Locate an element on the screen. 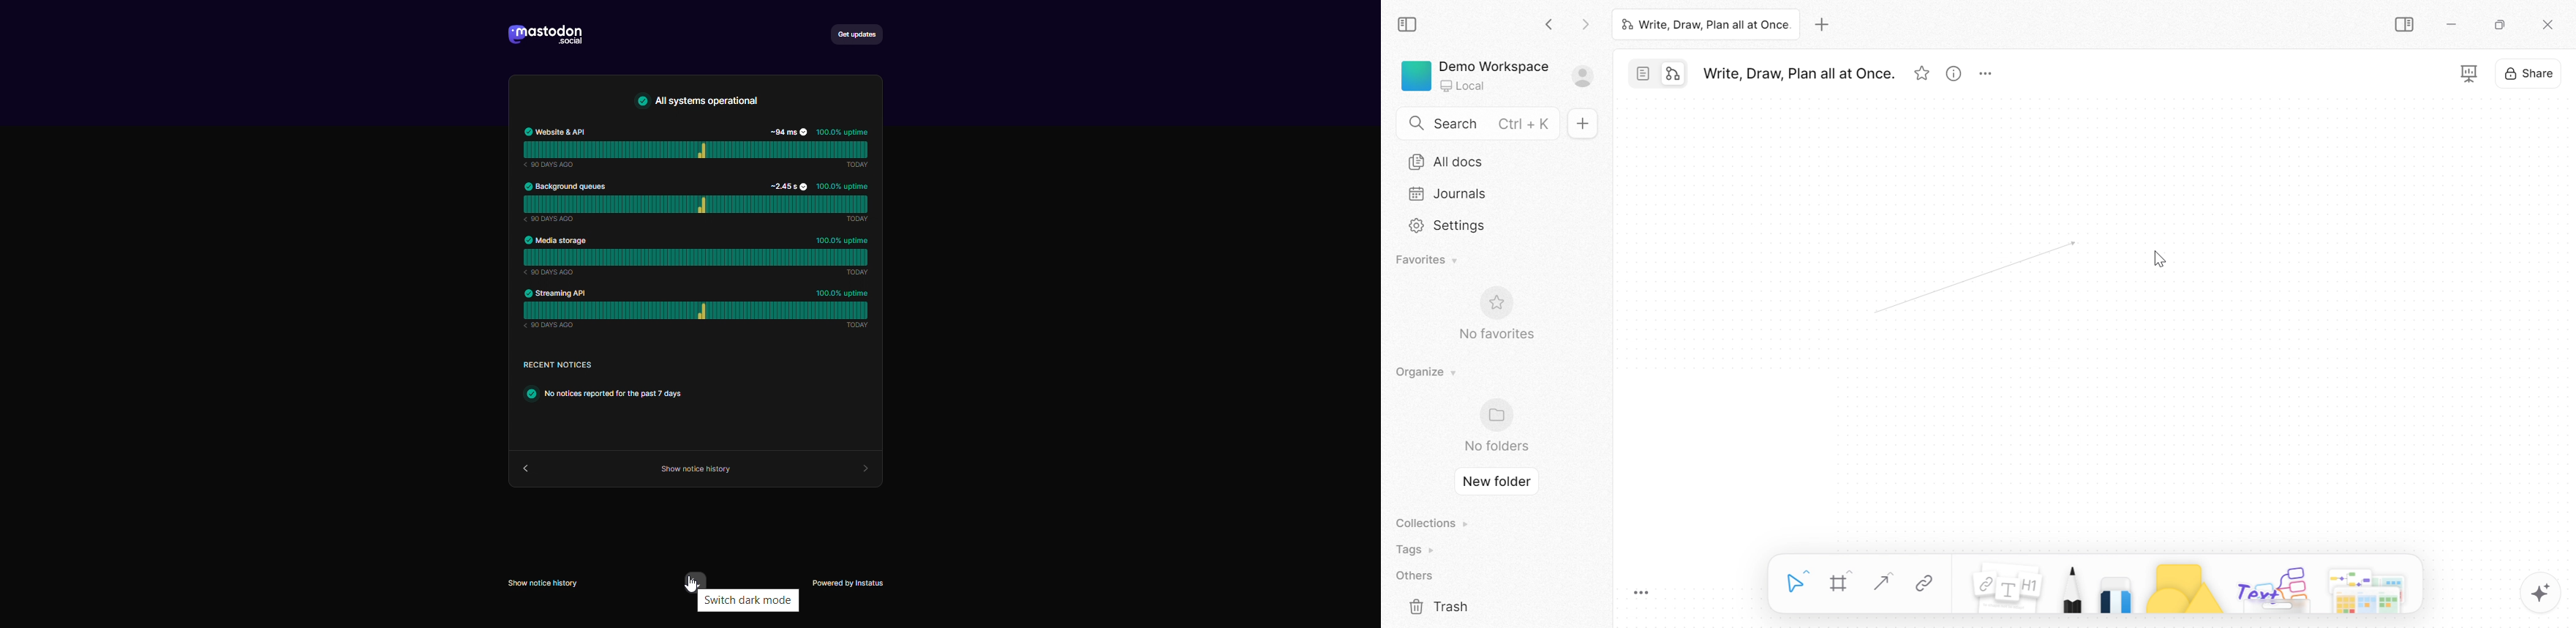  Settings is located at coordinates (1448, 226).